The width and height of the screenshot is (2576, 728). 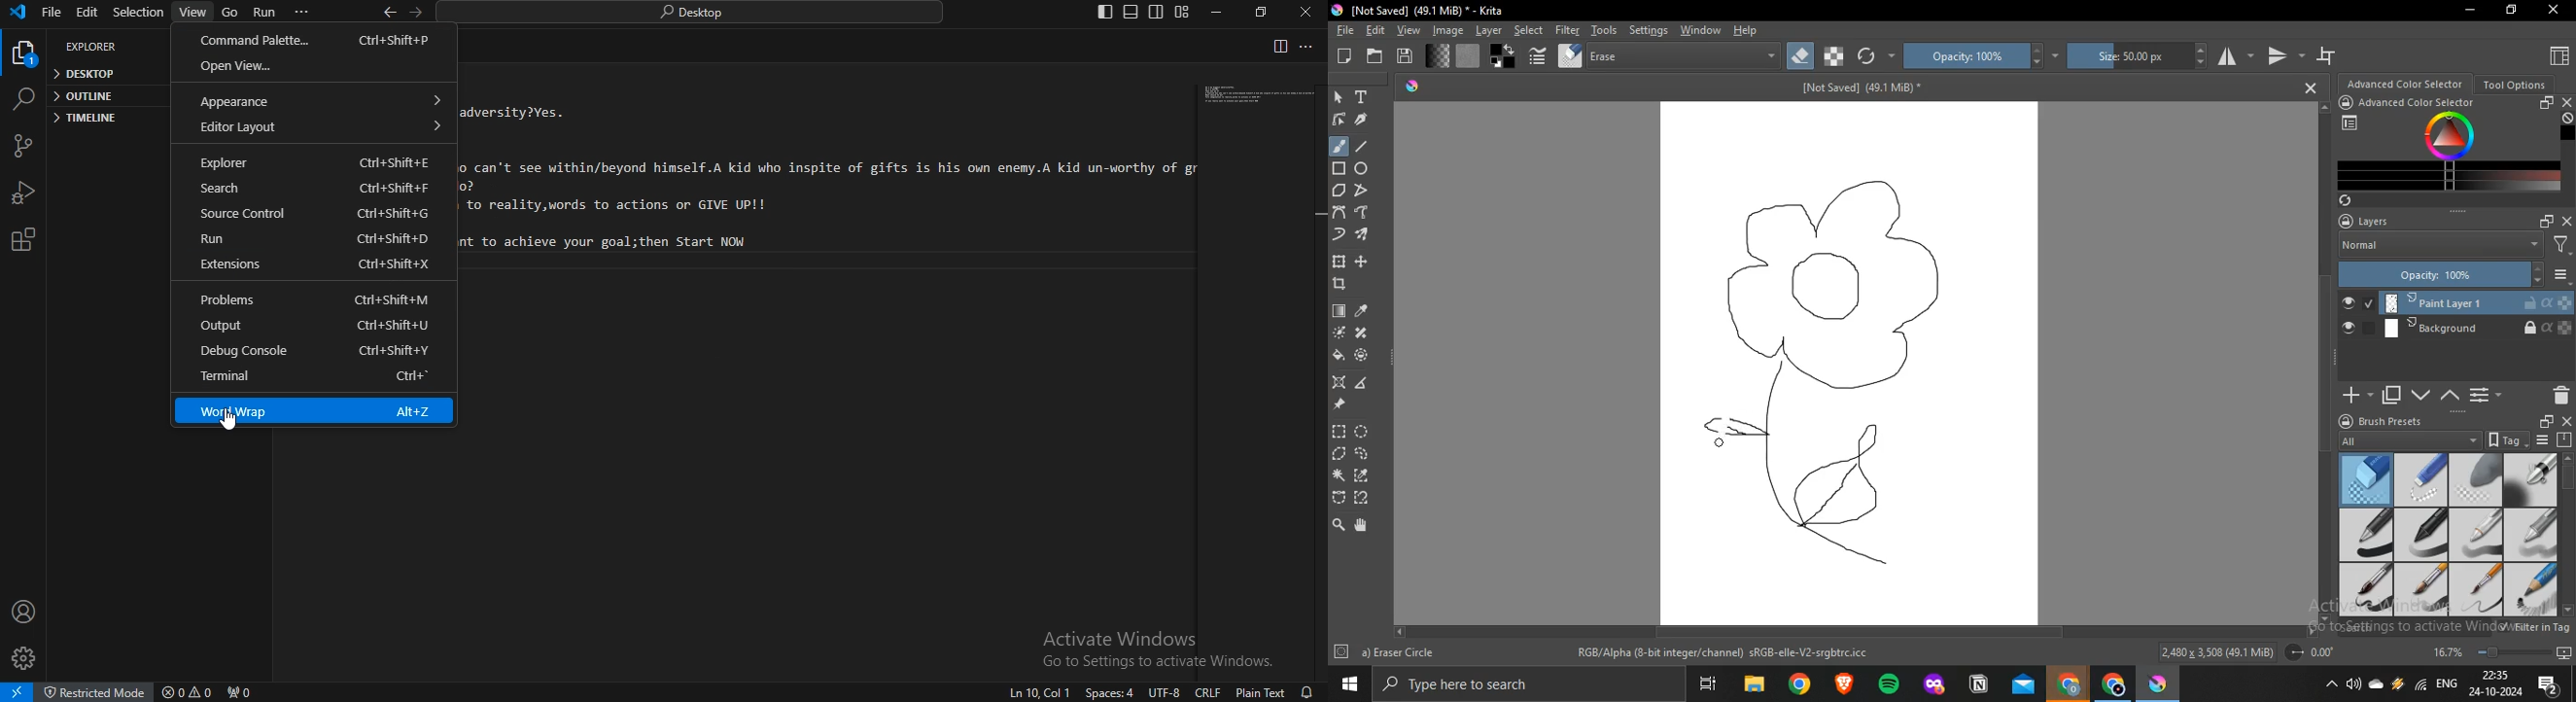 I want to click on float docker, so click(x=2547, y=103).